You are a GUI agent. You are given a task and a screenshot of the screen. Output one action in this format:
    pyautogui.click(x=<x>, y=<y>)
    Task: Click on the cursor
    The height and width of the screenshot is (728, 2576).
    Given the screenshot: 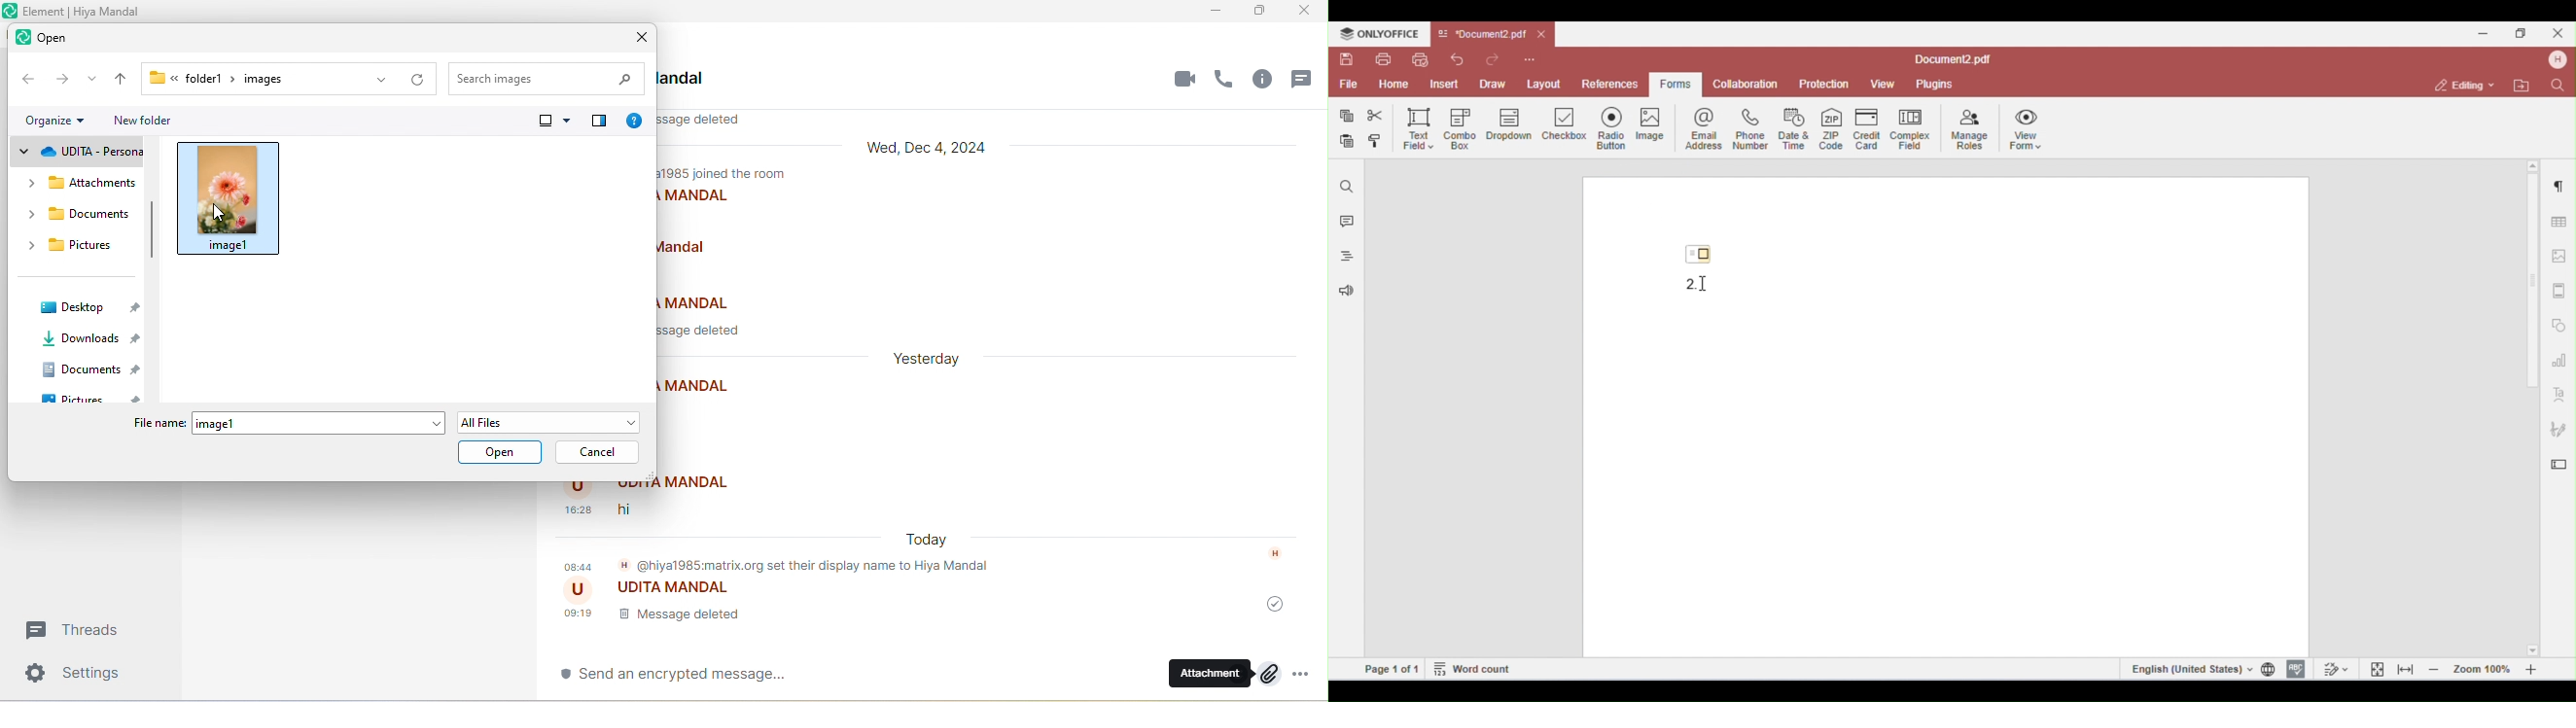 What is the action you would take?
    pyautogui.click(x=222, y=213)
    